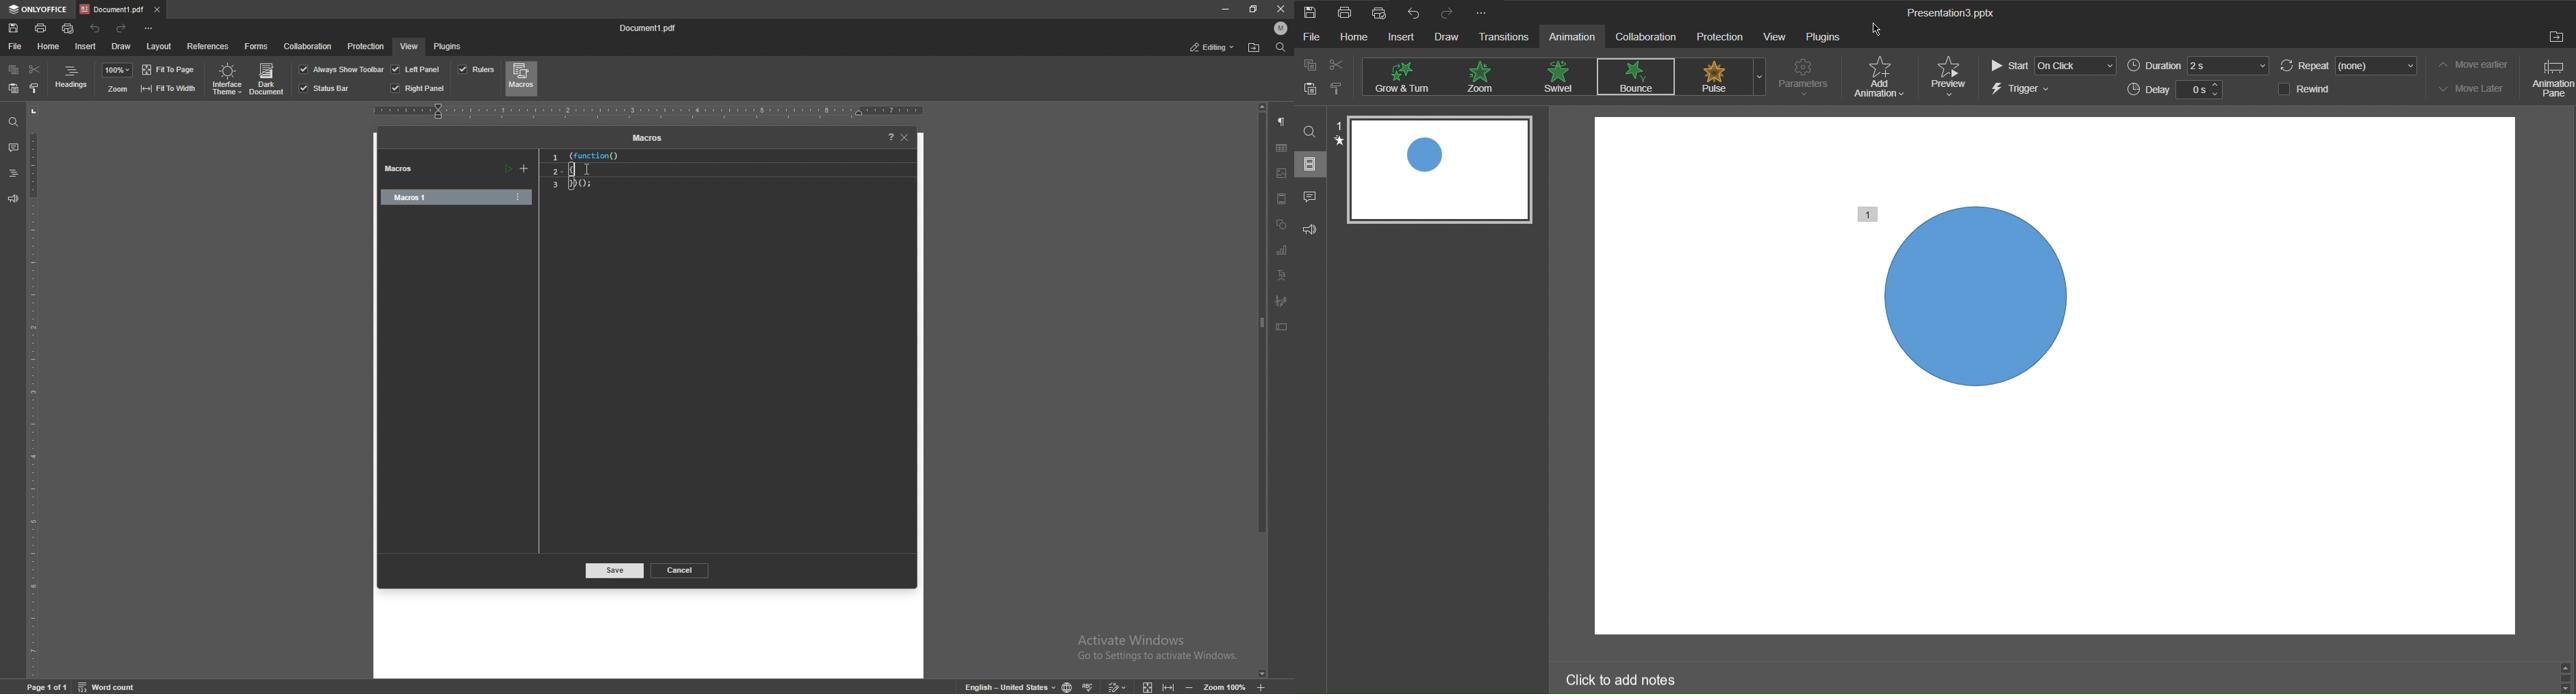 The image size is (2576, 700). I want to click on macros, so click(521, 78).